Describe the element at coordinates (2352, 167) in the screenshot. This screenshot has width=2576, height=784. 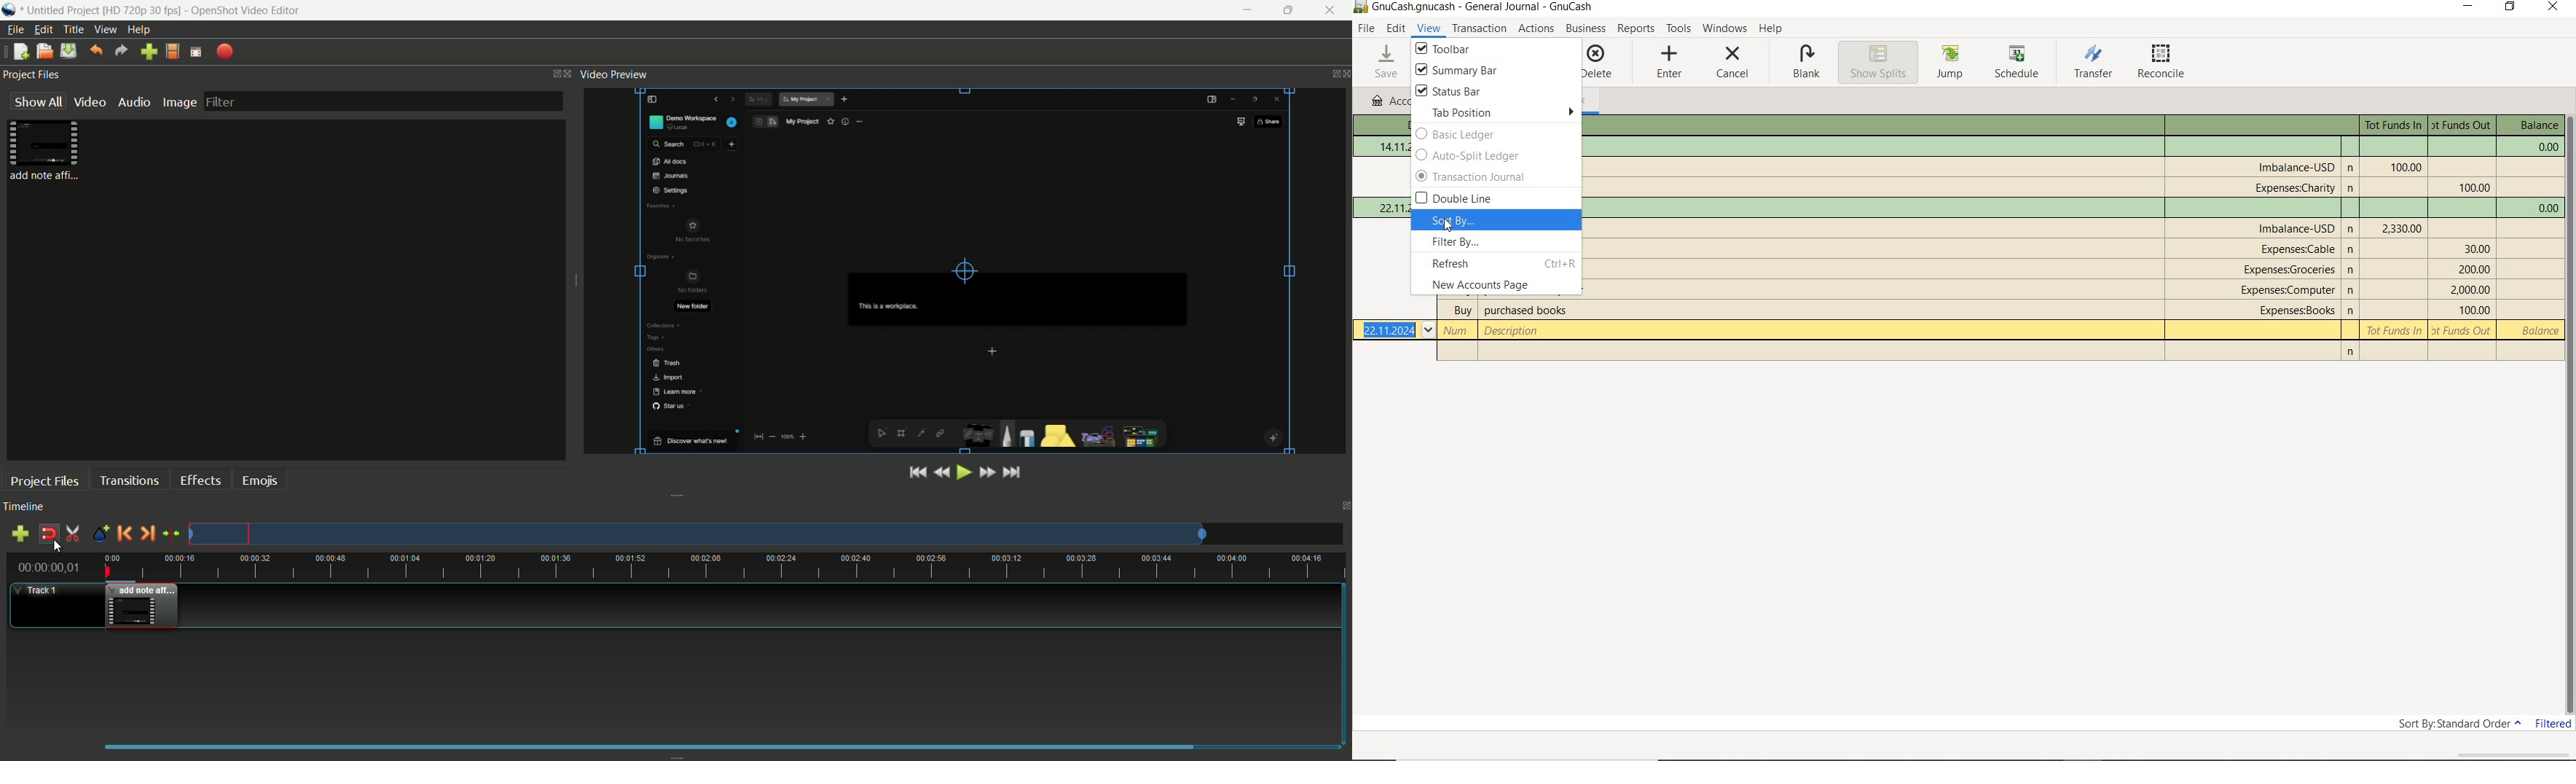
I see `n` at that location.